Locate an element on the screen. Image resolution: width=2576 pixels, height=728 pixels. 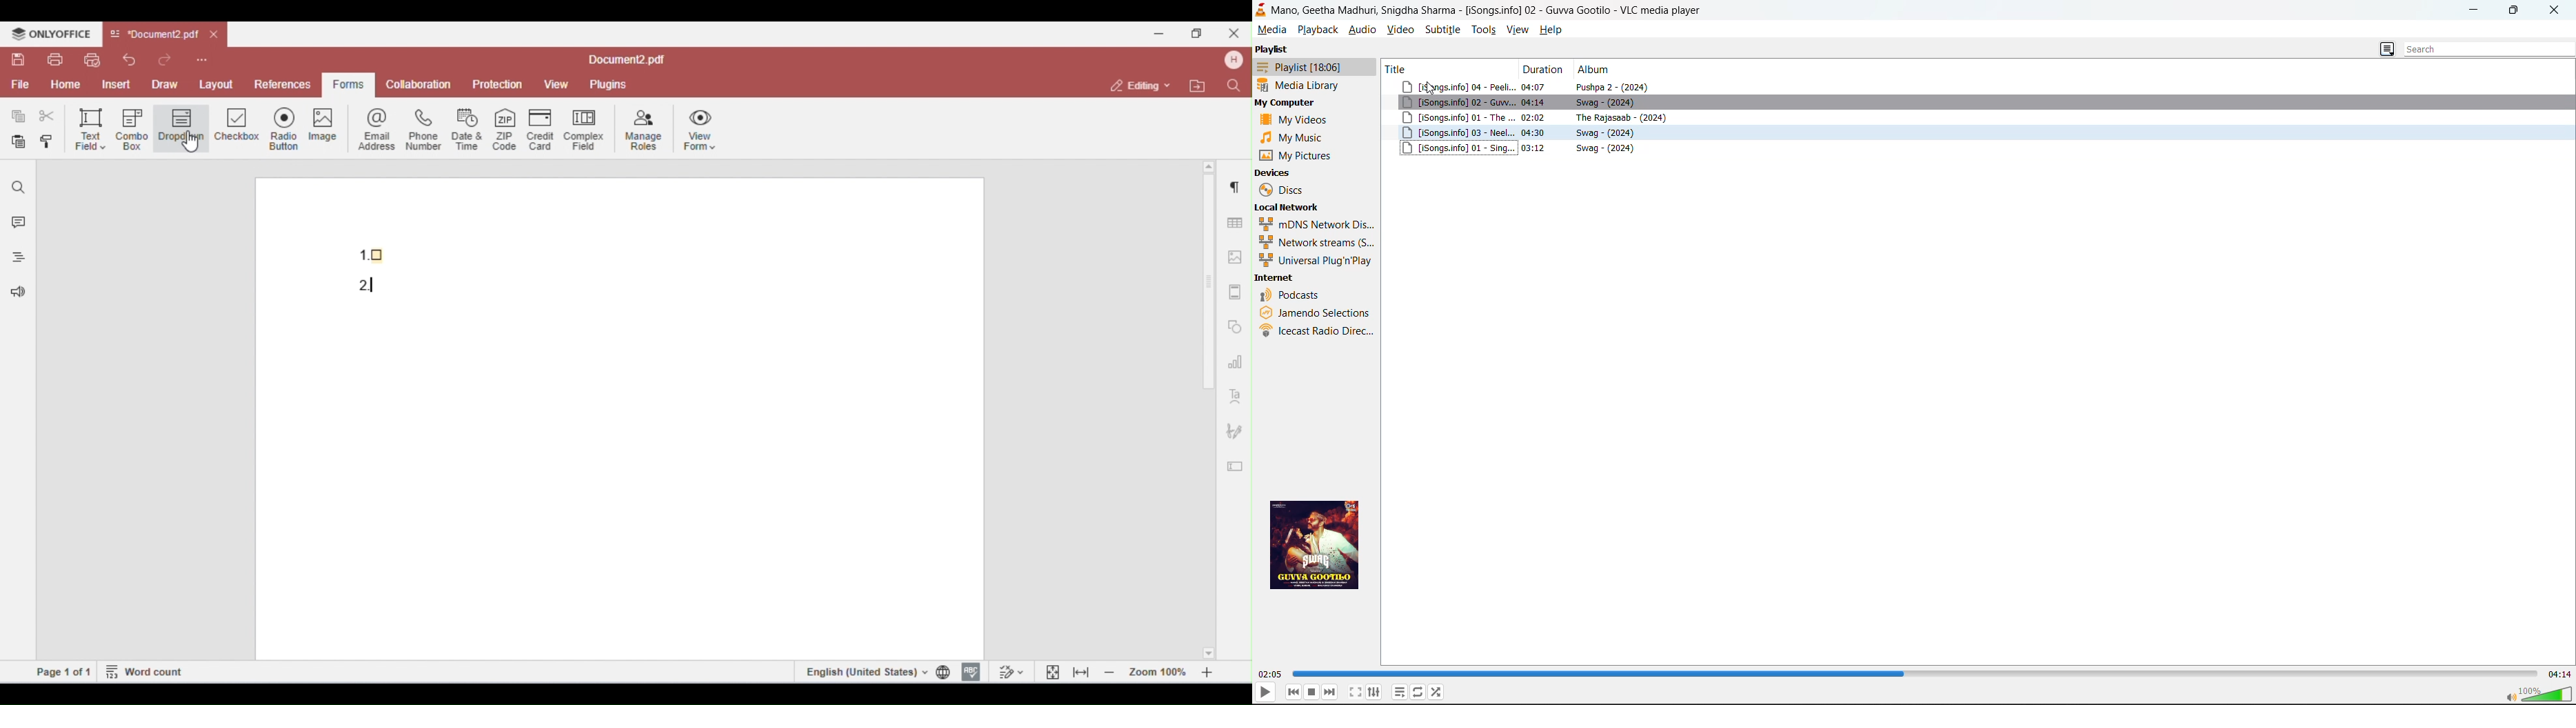
local network is located at coordinates (1287, 206).